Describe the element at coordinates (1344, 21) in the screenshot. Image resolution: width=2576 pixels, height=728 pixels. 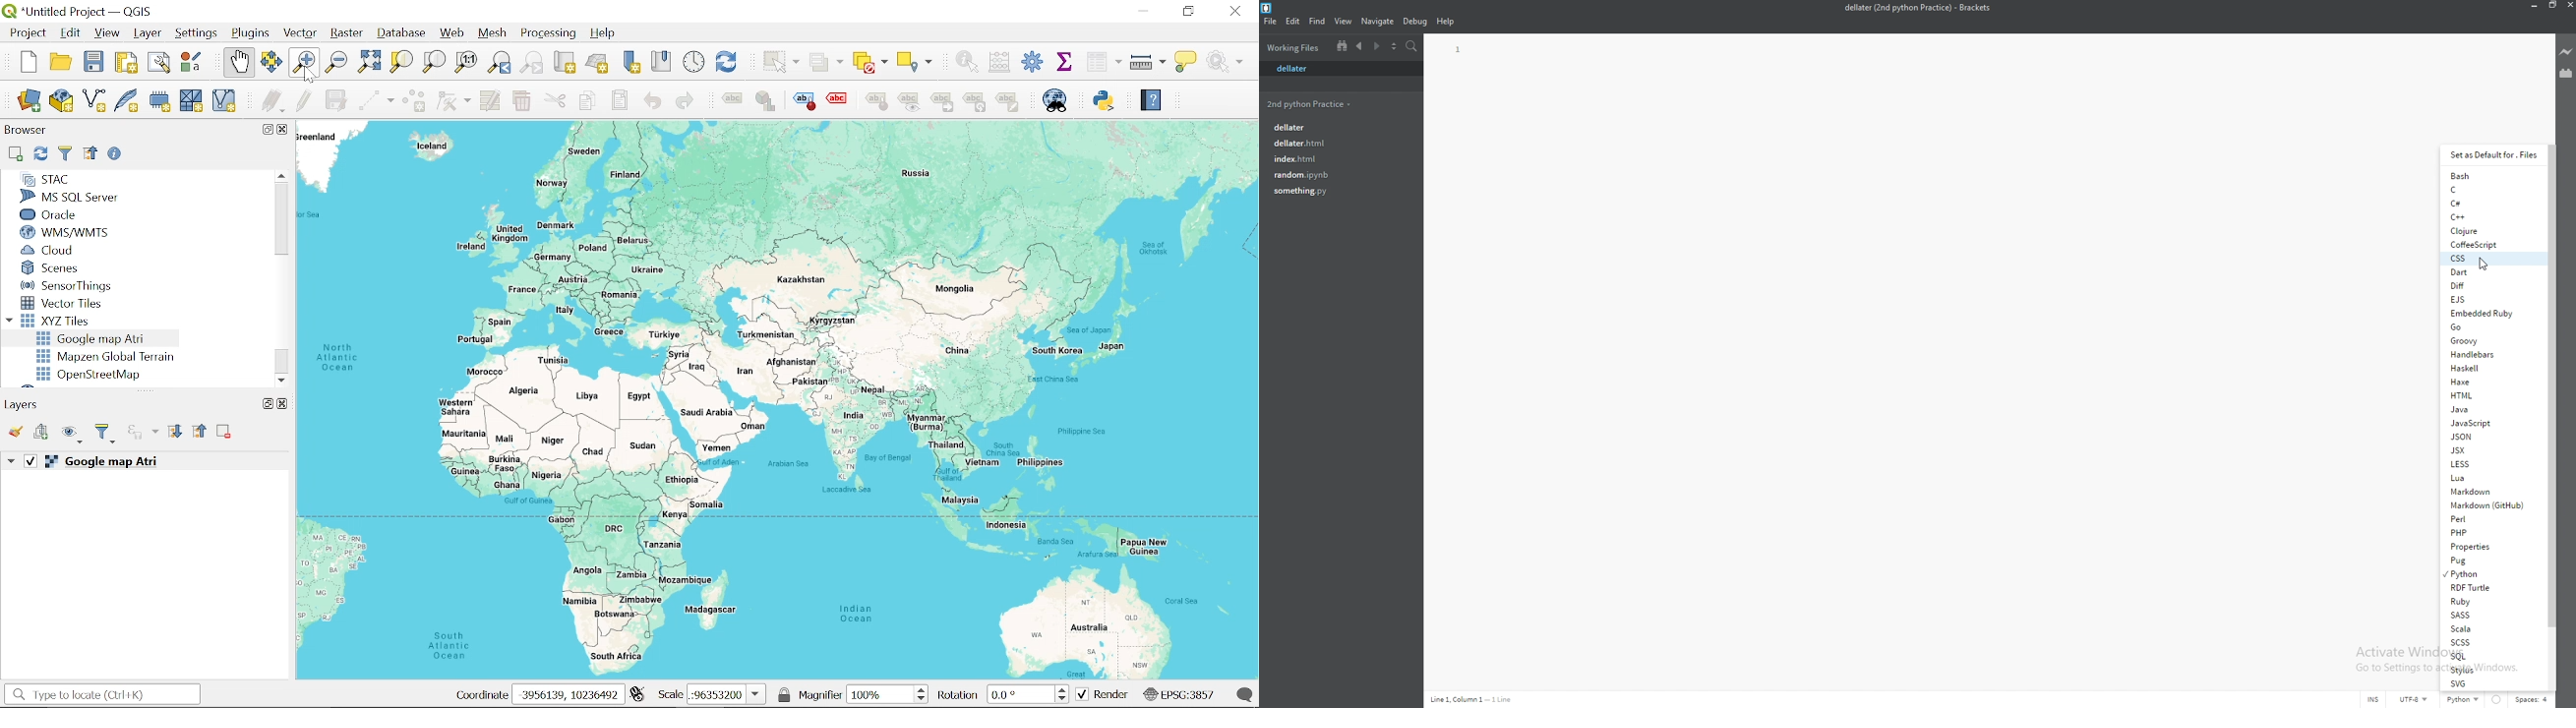
I see `view` at that location.